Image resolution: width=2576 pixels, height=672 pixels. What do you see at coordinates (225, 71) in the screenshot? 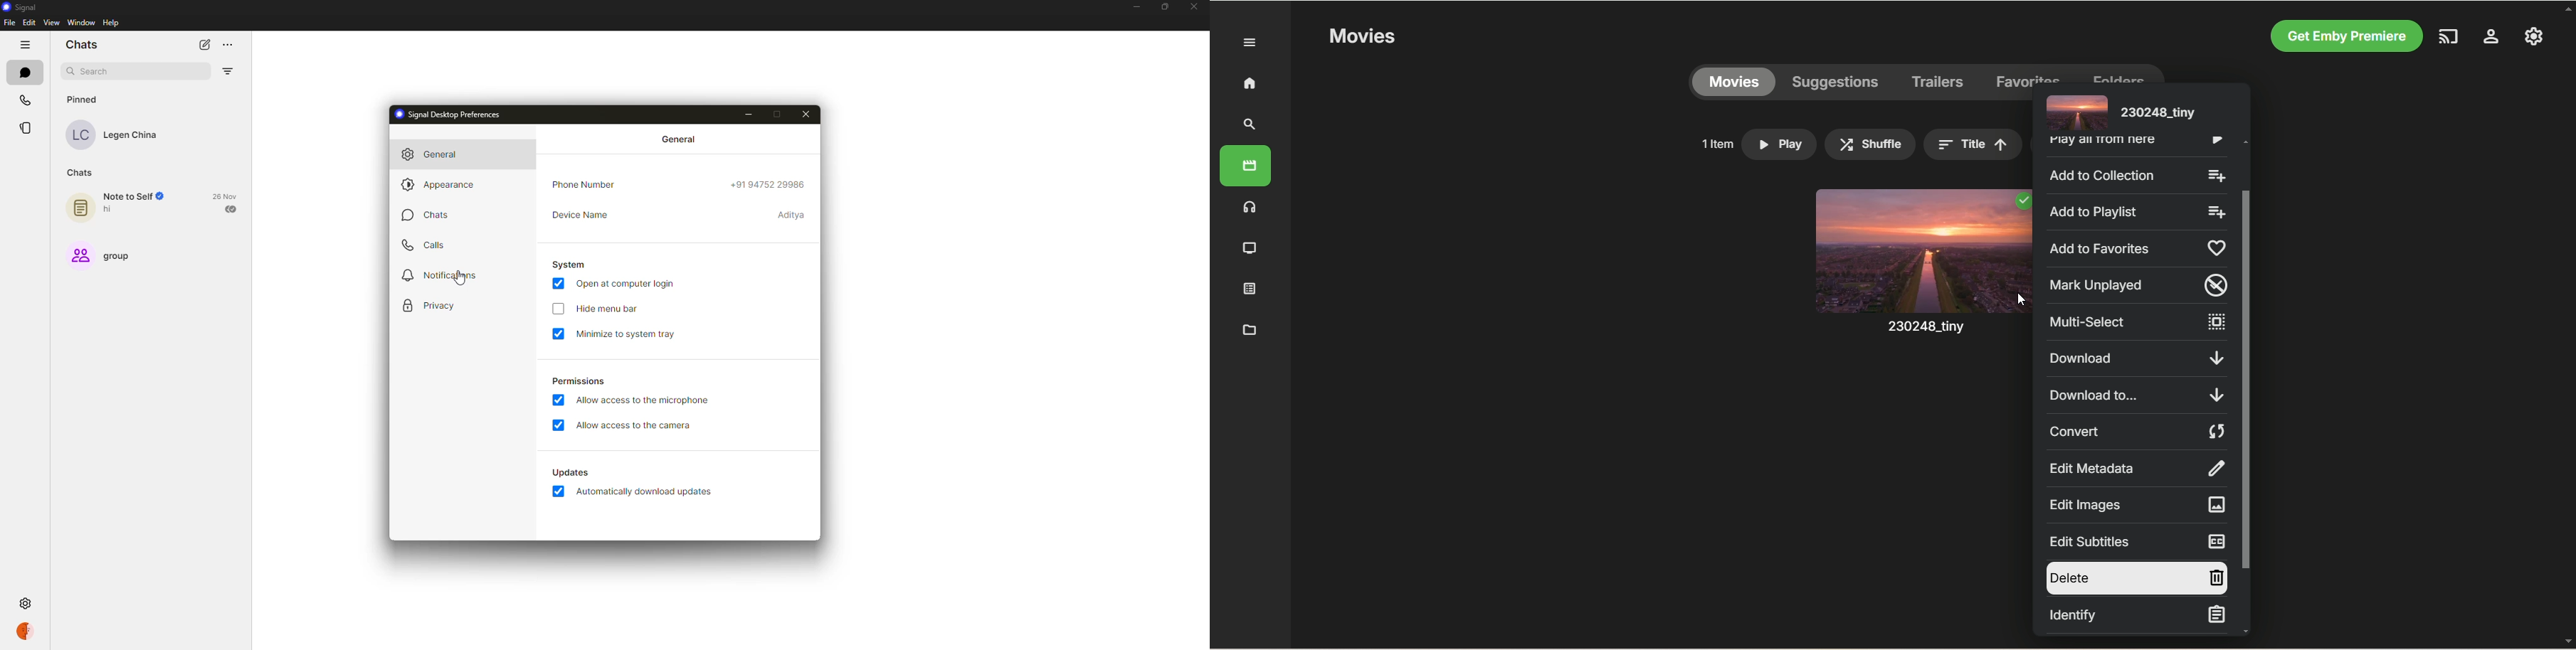
I see `filter` at bounding box center [225, 71].